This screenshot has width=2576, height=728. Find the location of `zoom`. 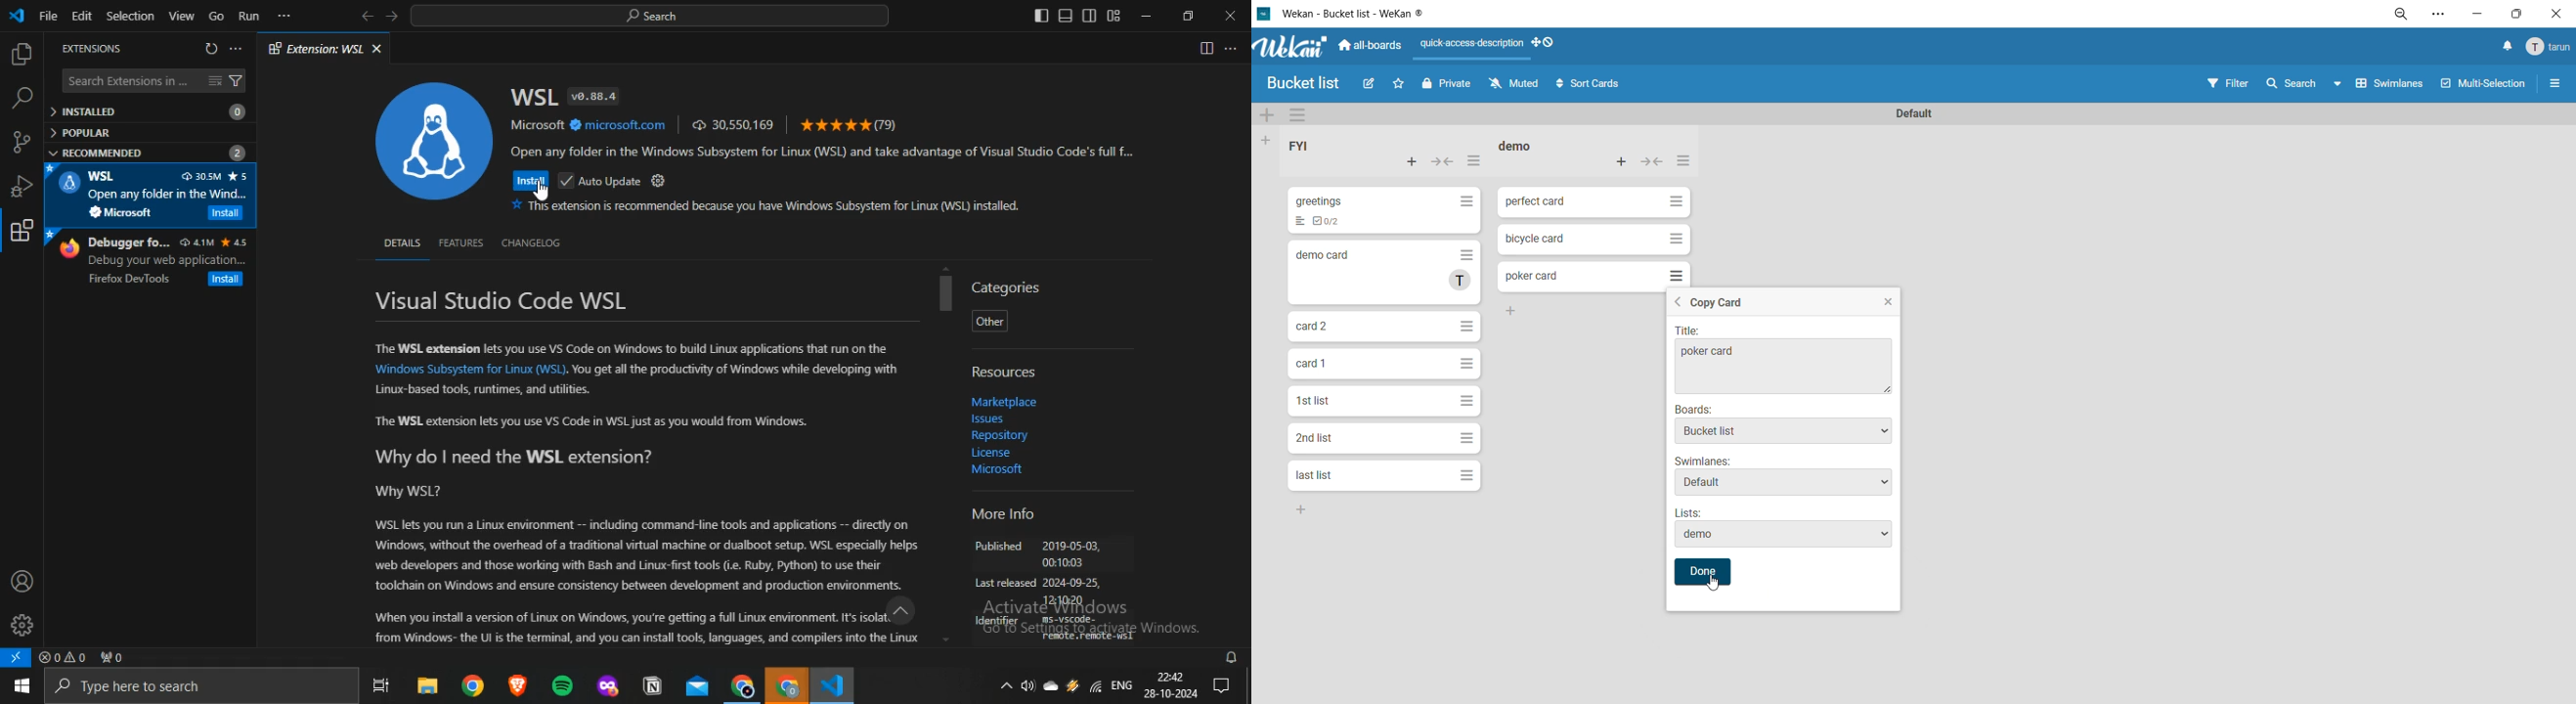

zoom is located at coordinates (2404, 16).